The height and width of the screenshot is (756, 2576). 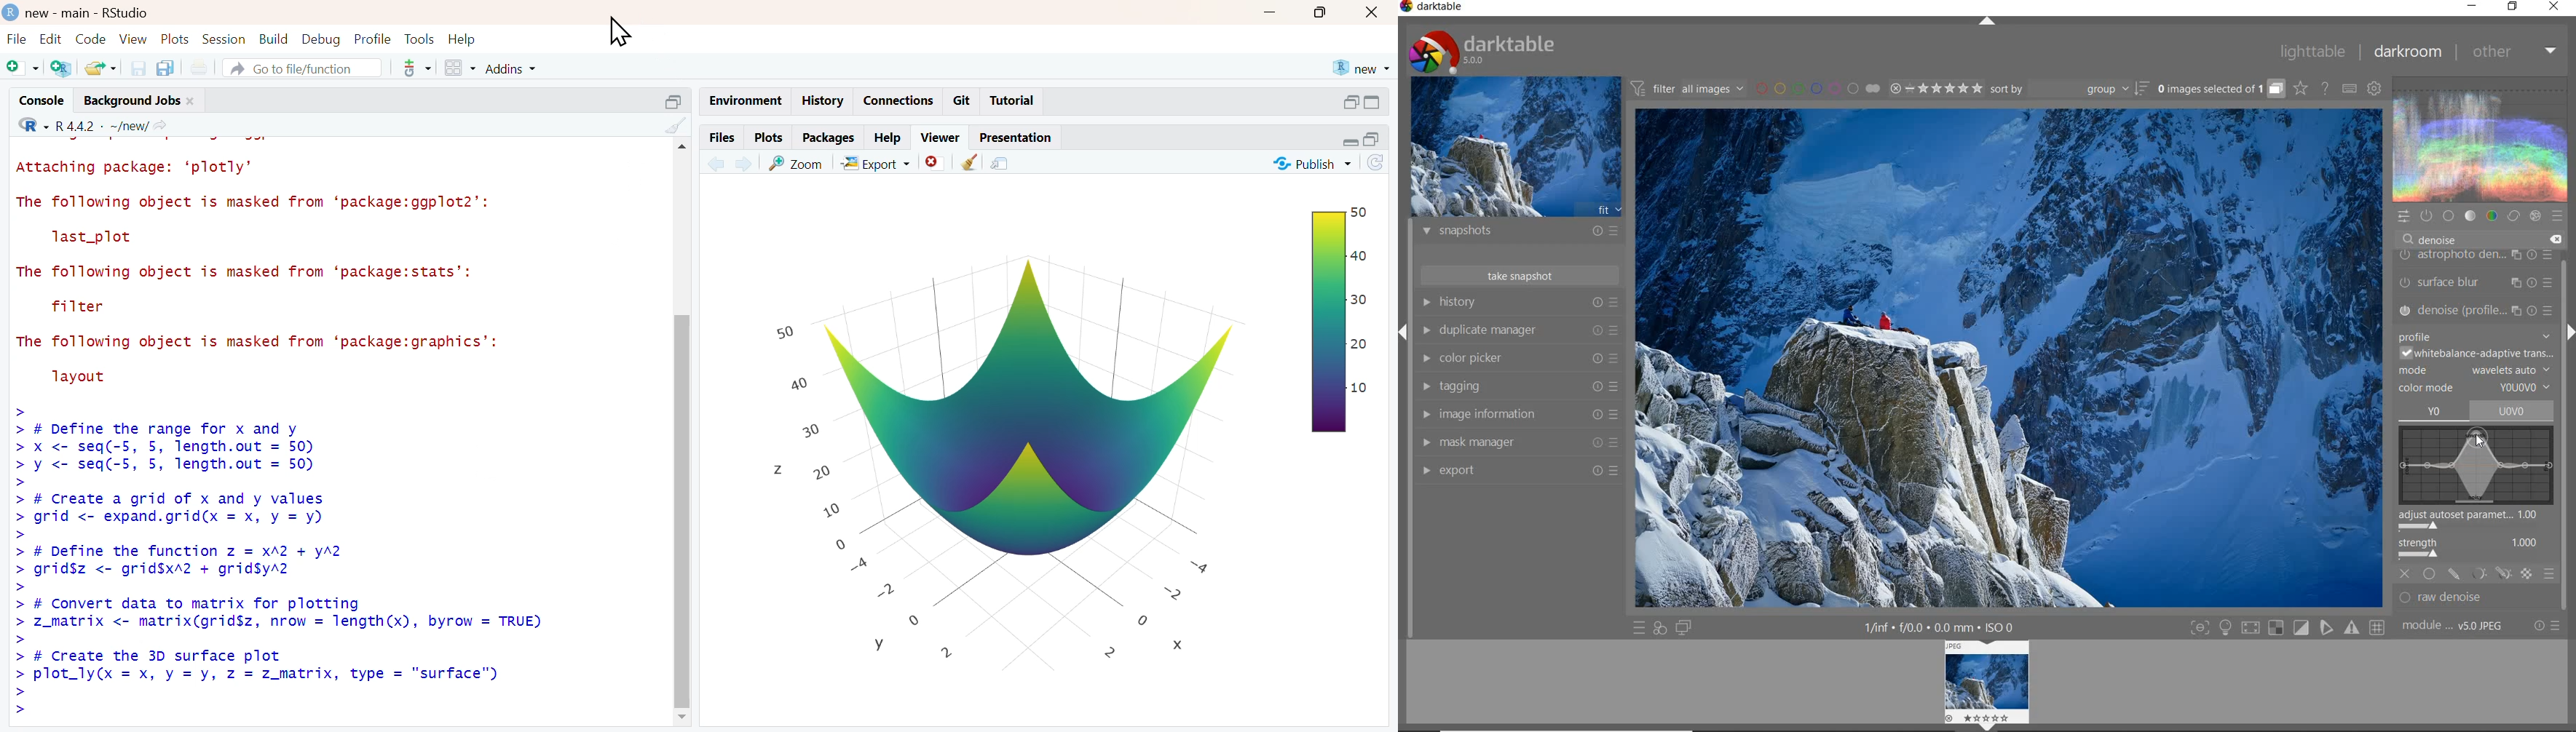 I want to click on background jobs, so click(x=129, y=100).